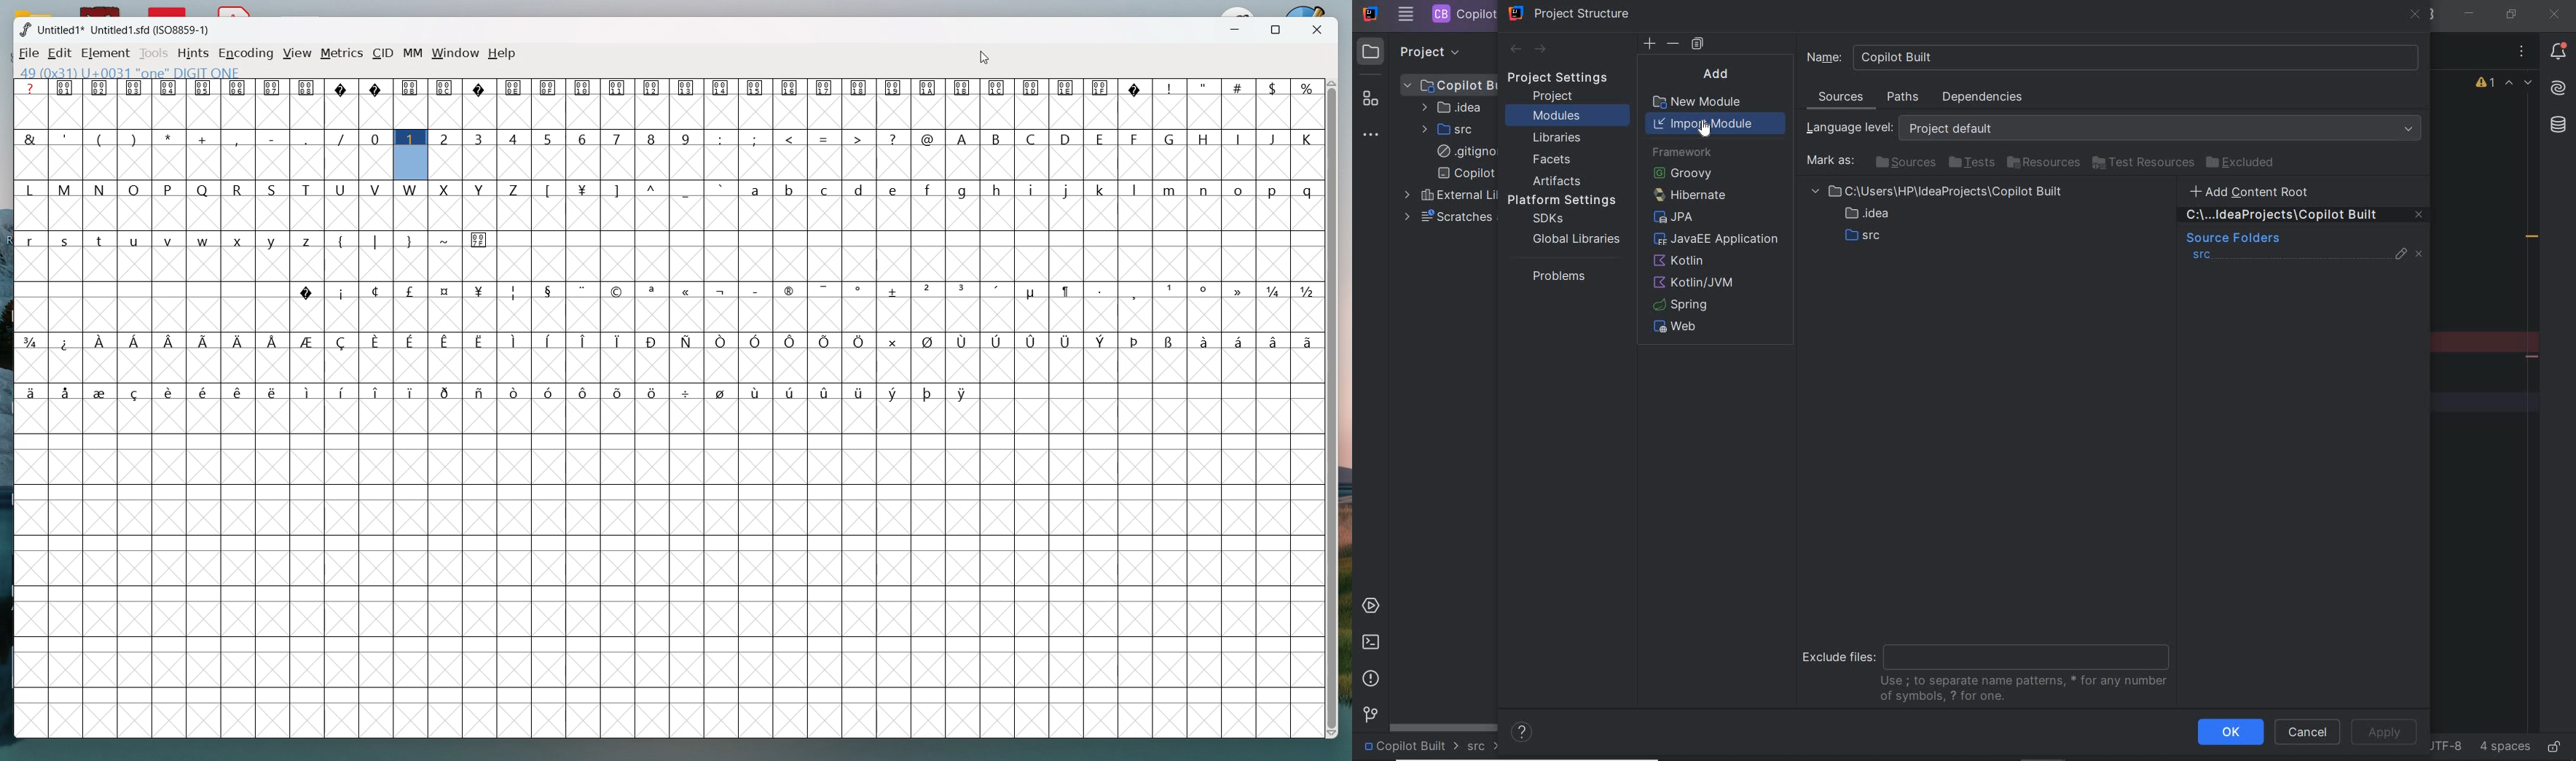  What do you see at coordinates (310, 239) in the screenshot?
I see `z` at bounding box center [310, 239].